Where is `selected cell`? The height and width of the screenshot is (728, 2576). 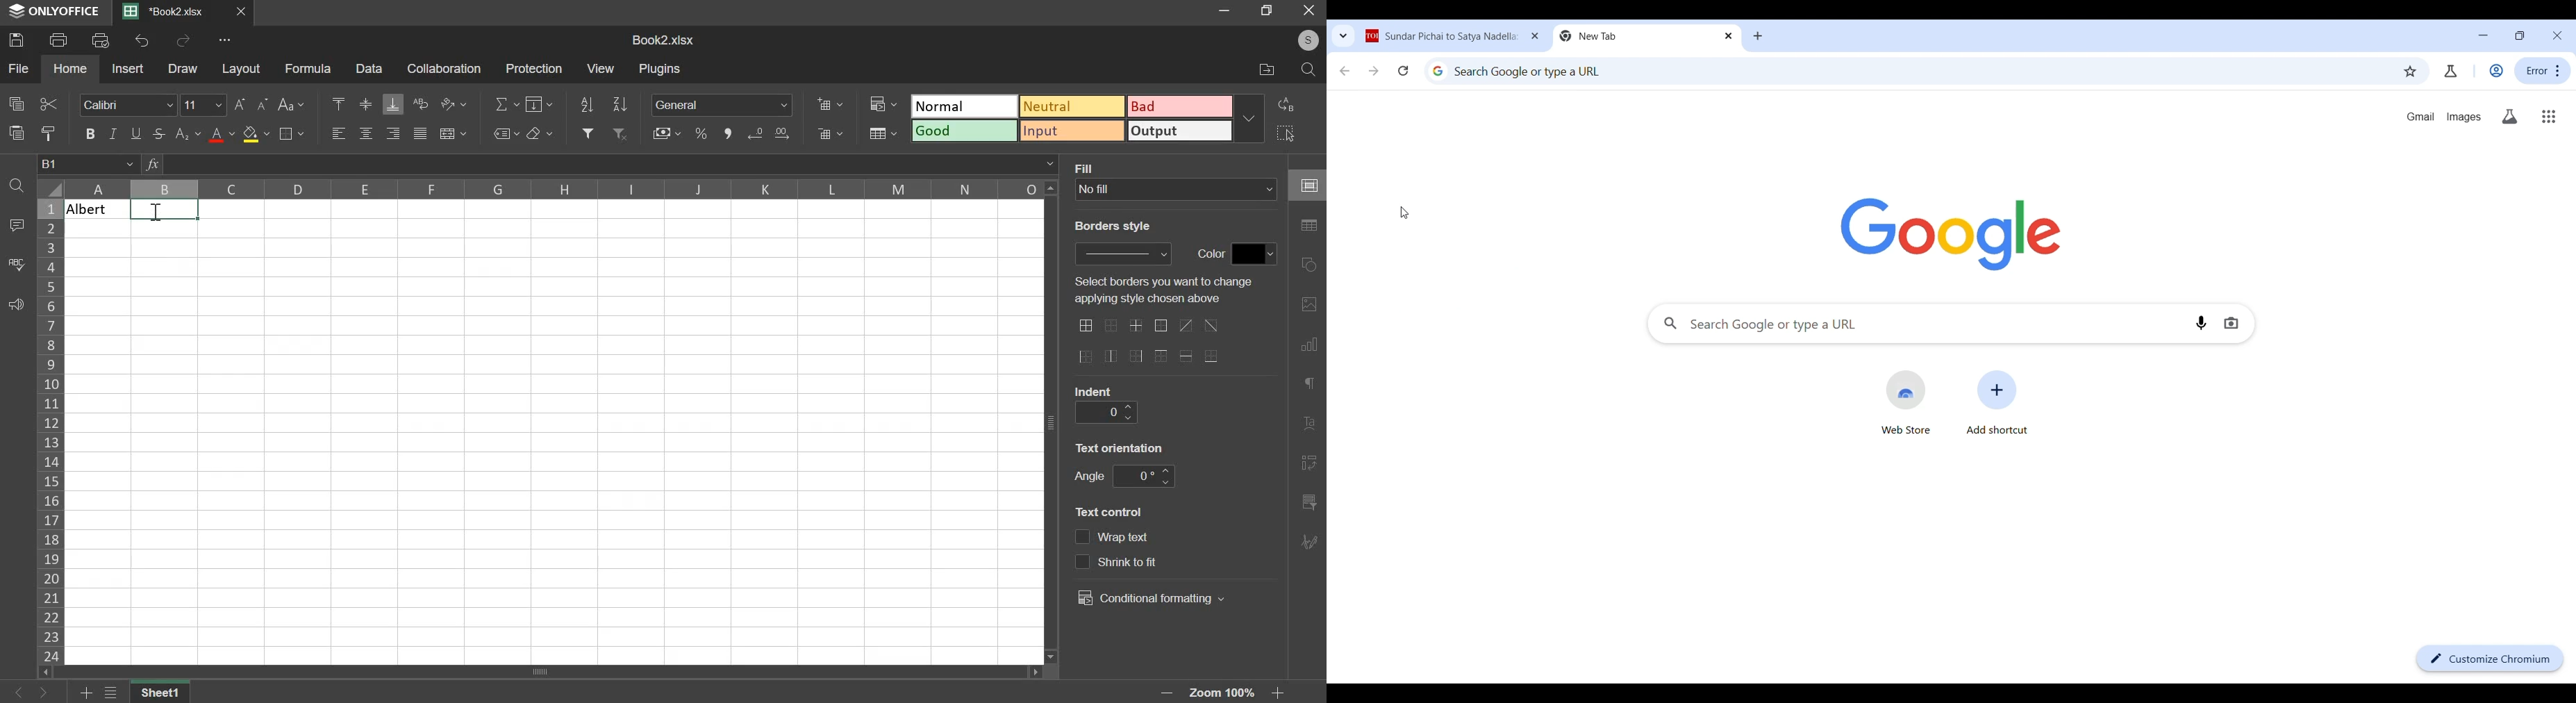
selected cell is located at coordinates (163, 209).